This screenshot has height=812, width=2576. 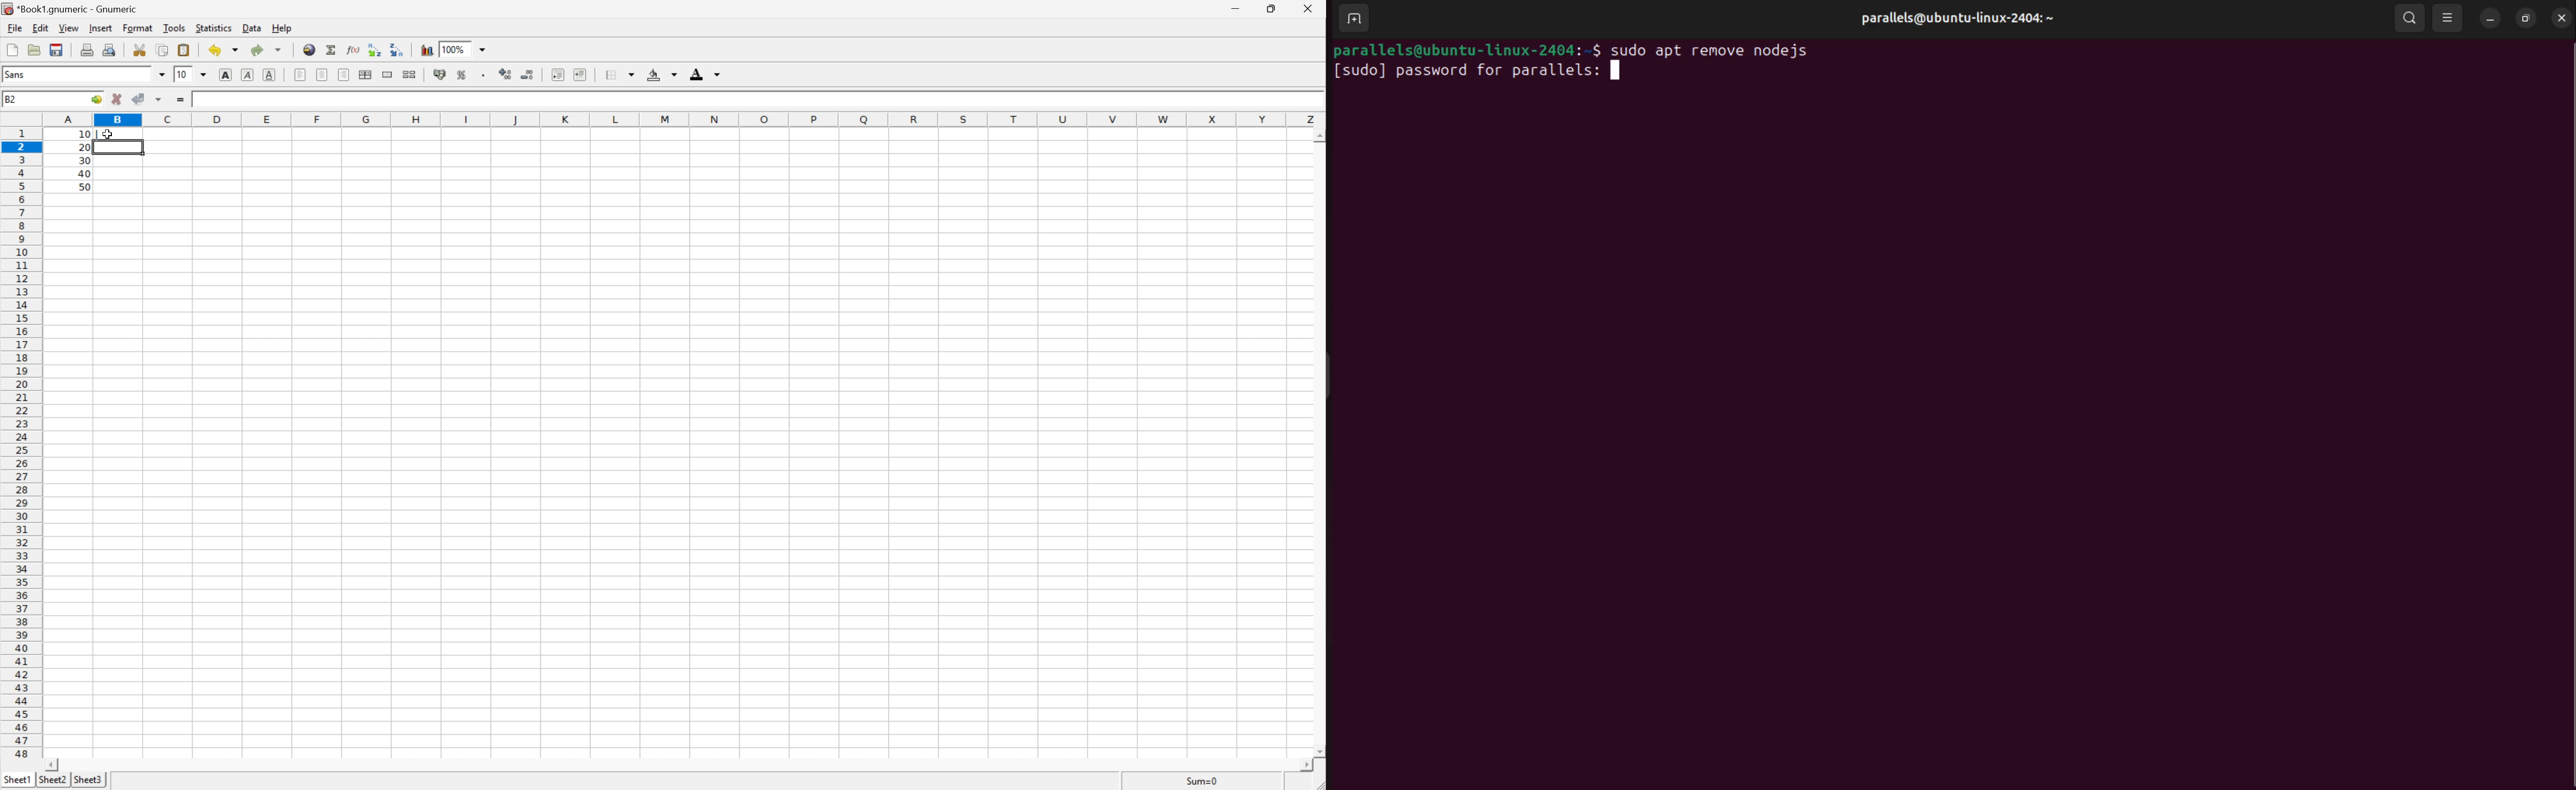 What do you see at coordinates (161, 75) in the screenshot?
I see `Drop Down` at bounding box center [161, 75].